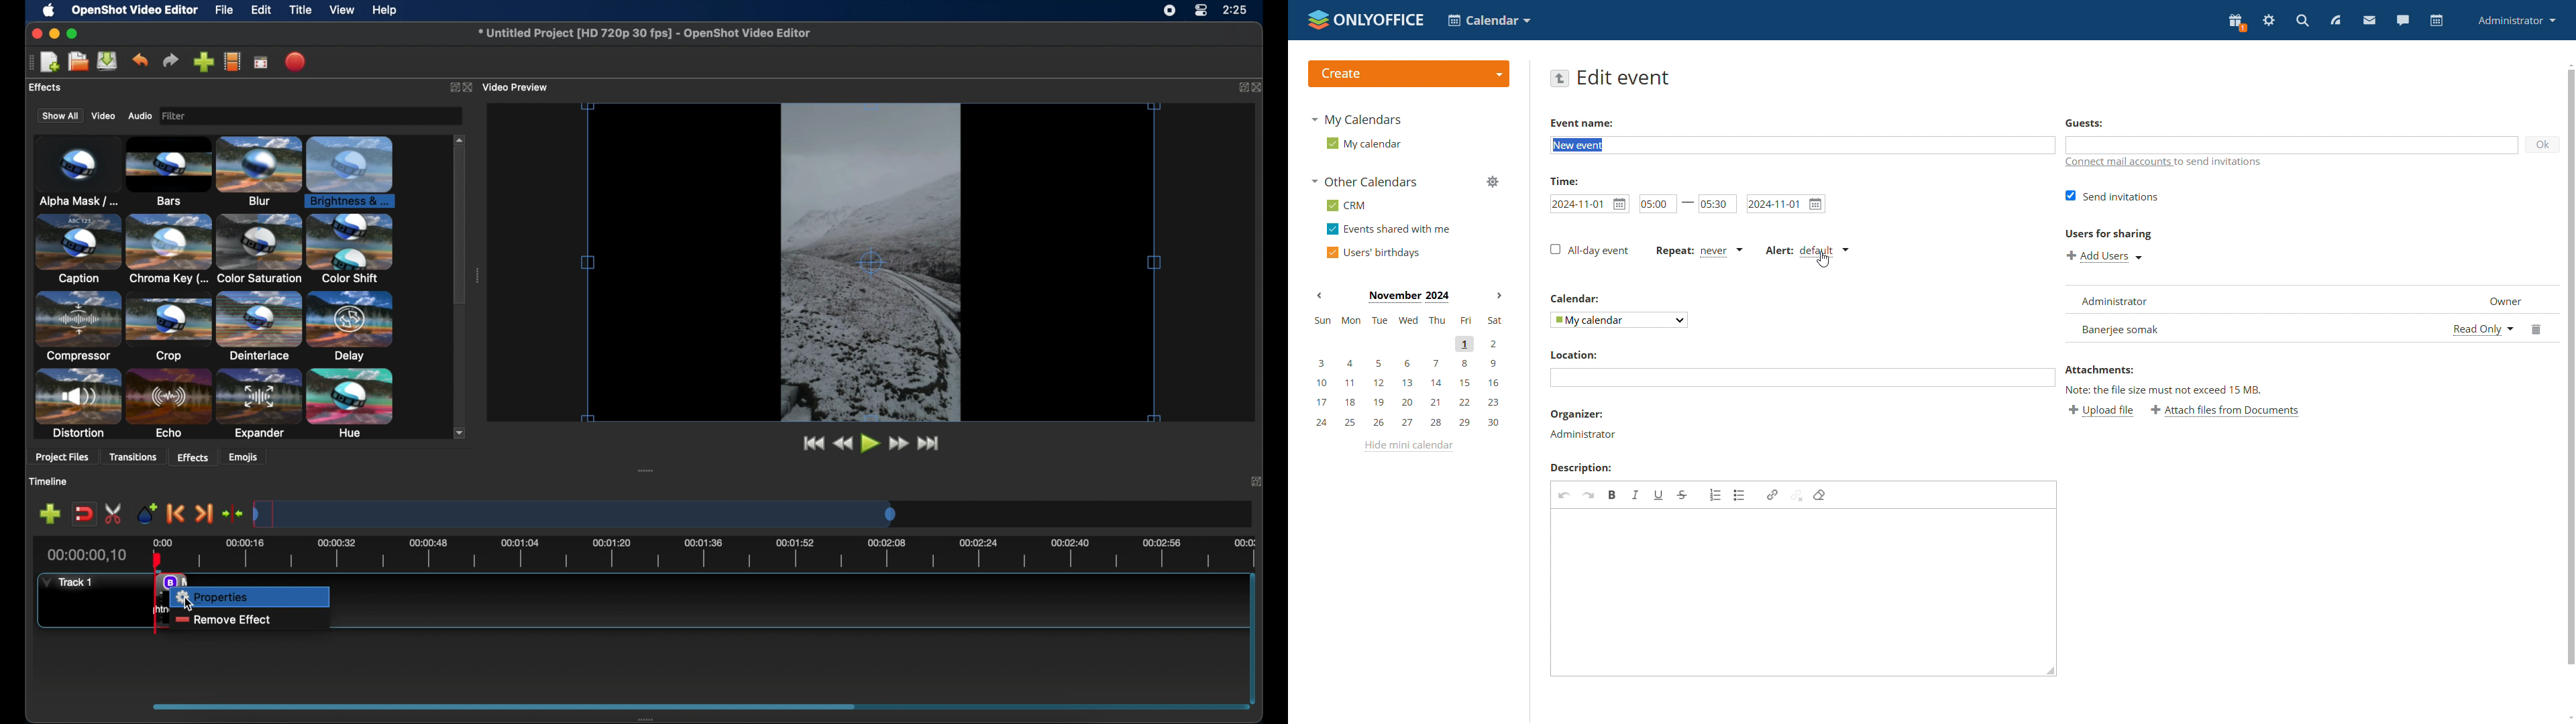 This screenshot has height=728, width=2576. What do you see at coordinates (1772, 495) in the screenshot?
I see `link` at bounding box center [1772, 495].